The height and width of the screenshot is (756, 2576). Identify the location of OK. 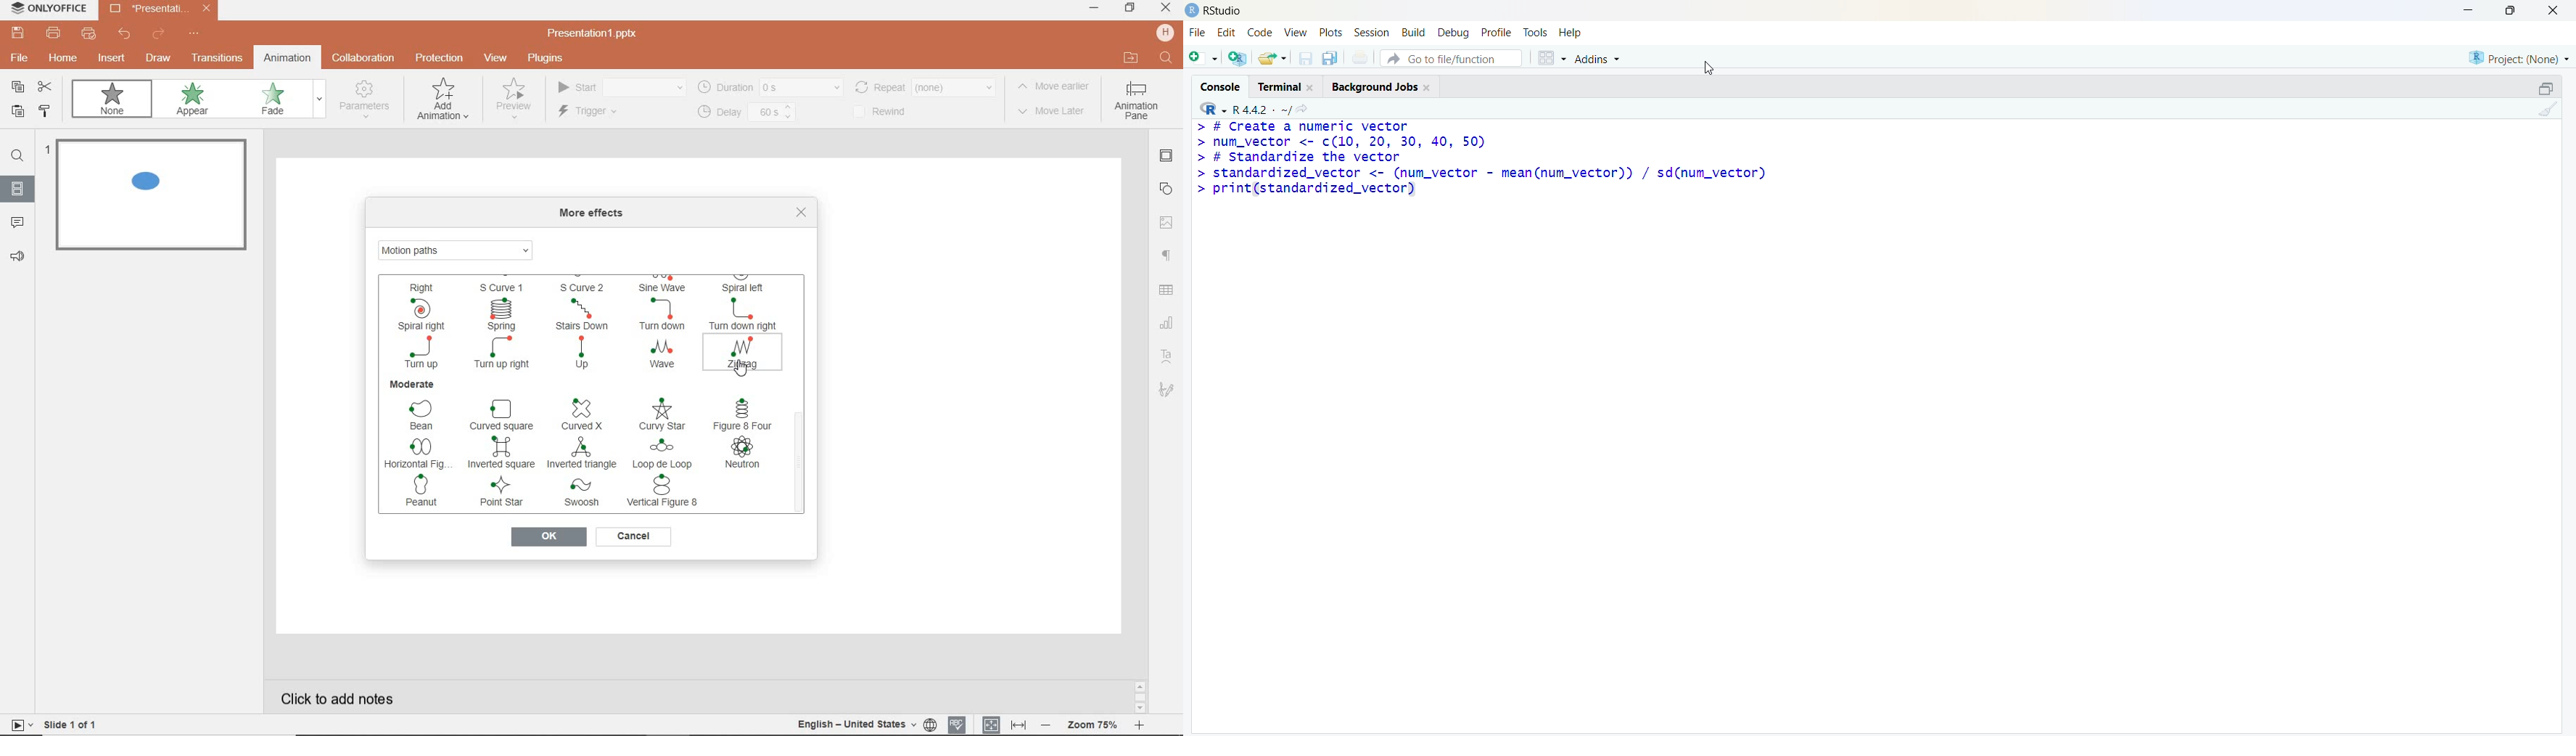
(547, 538).